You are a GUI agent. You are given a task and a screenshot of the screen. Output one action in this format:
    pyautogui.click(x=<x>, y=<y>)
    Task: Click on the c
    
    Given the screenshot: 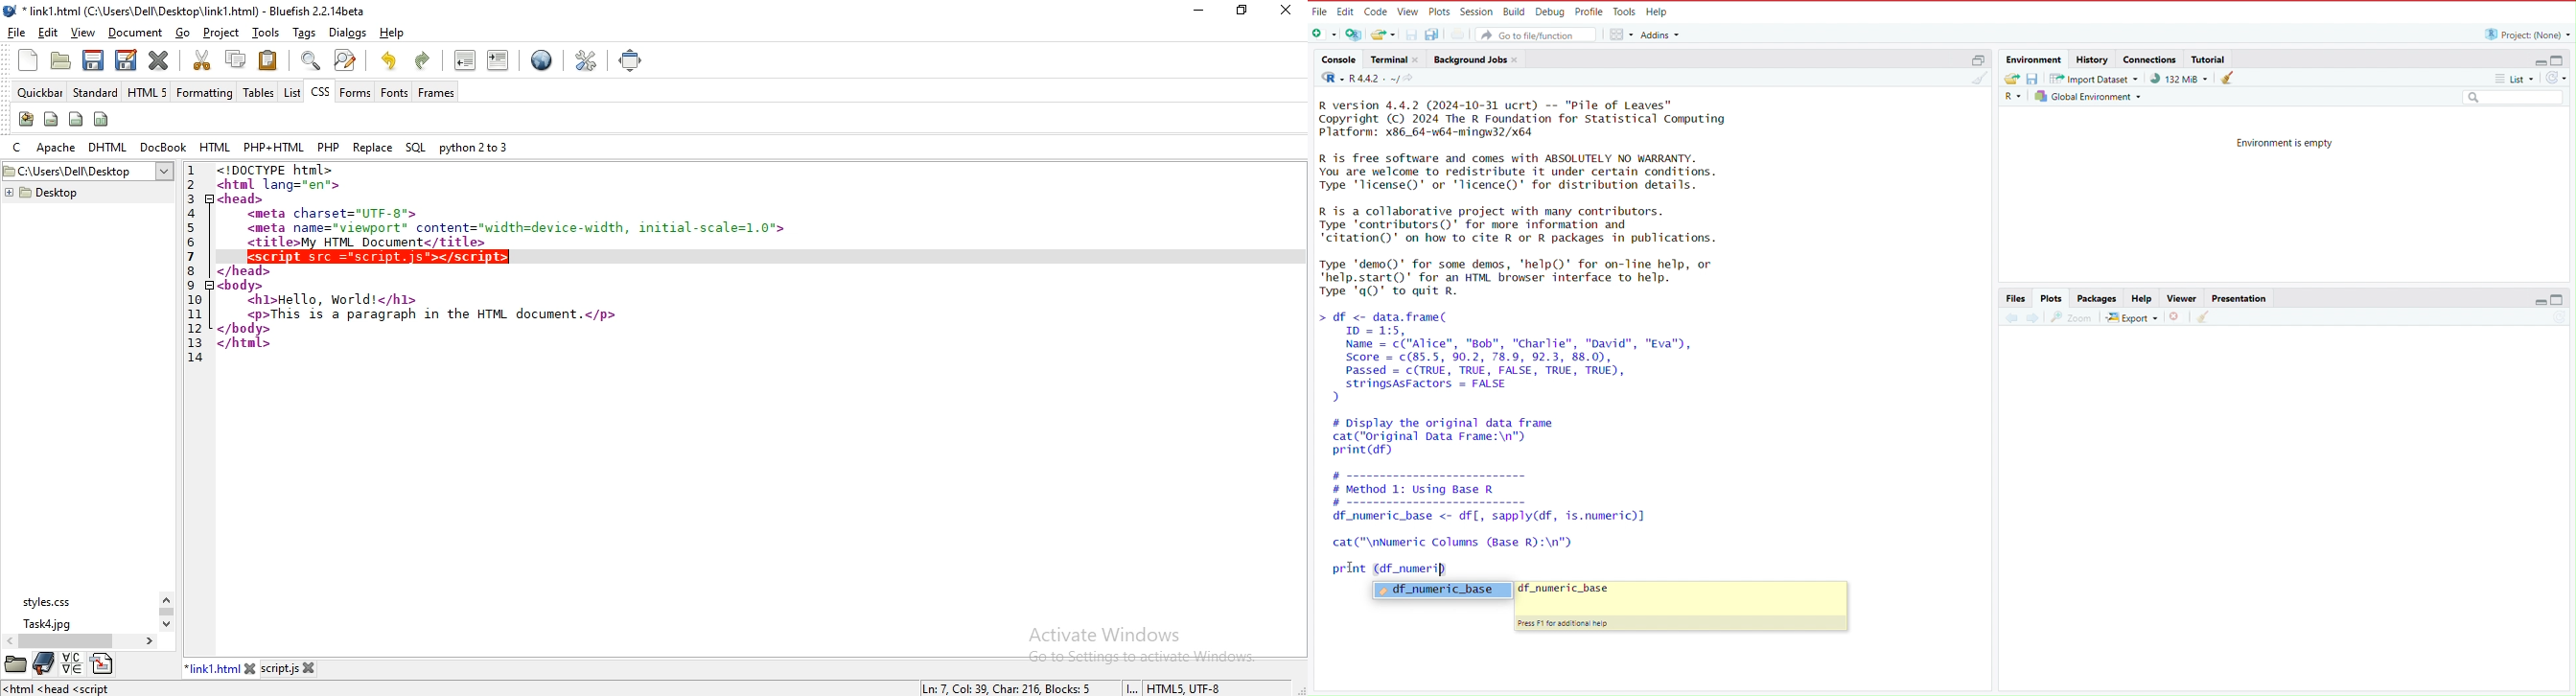 What is the action you would take?
    pyautogui.click(x=19, y=148)
    